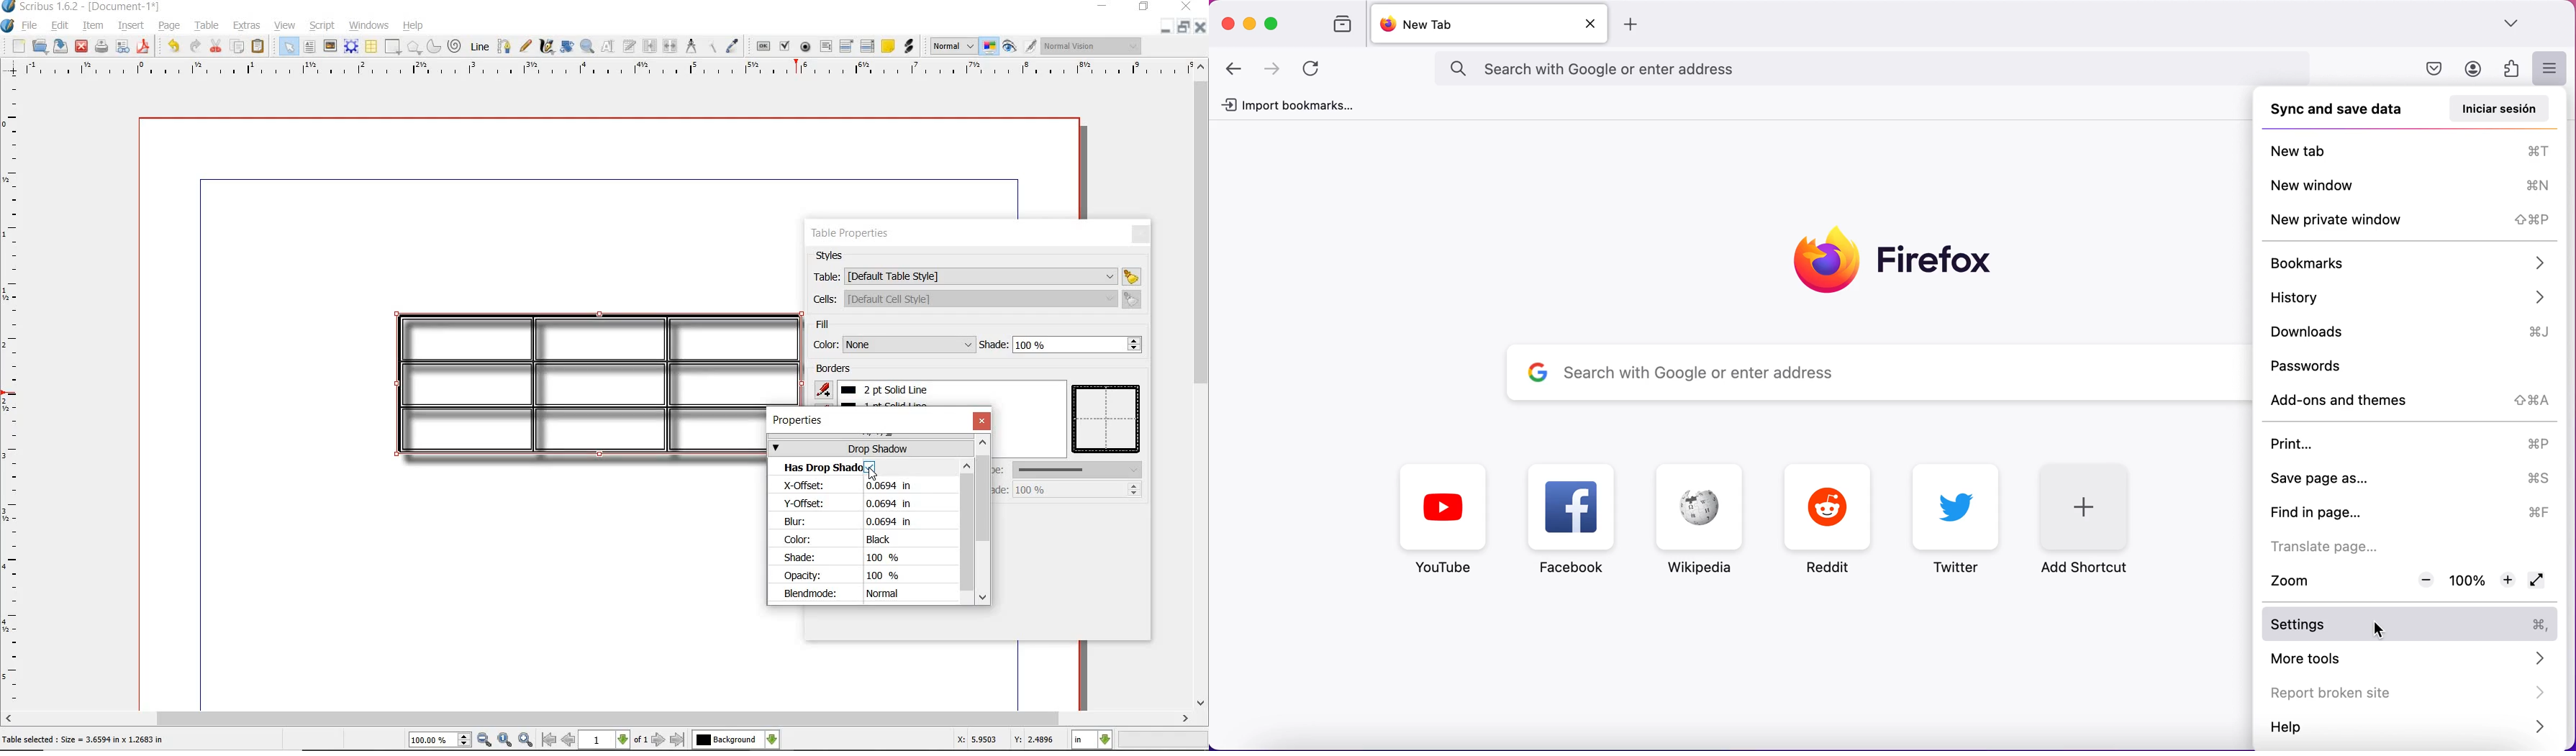 This screenshot has width=2576, height=756. Describe the element at coordinates (102, 47) in the screenshot. I see `print` at that location.